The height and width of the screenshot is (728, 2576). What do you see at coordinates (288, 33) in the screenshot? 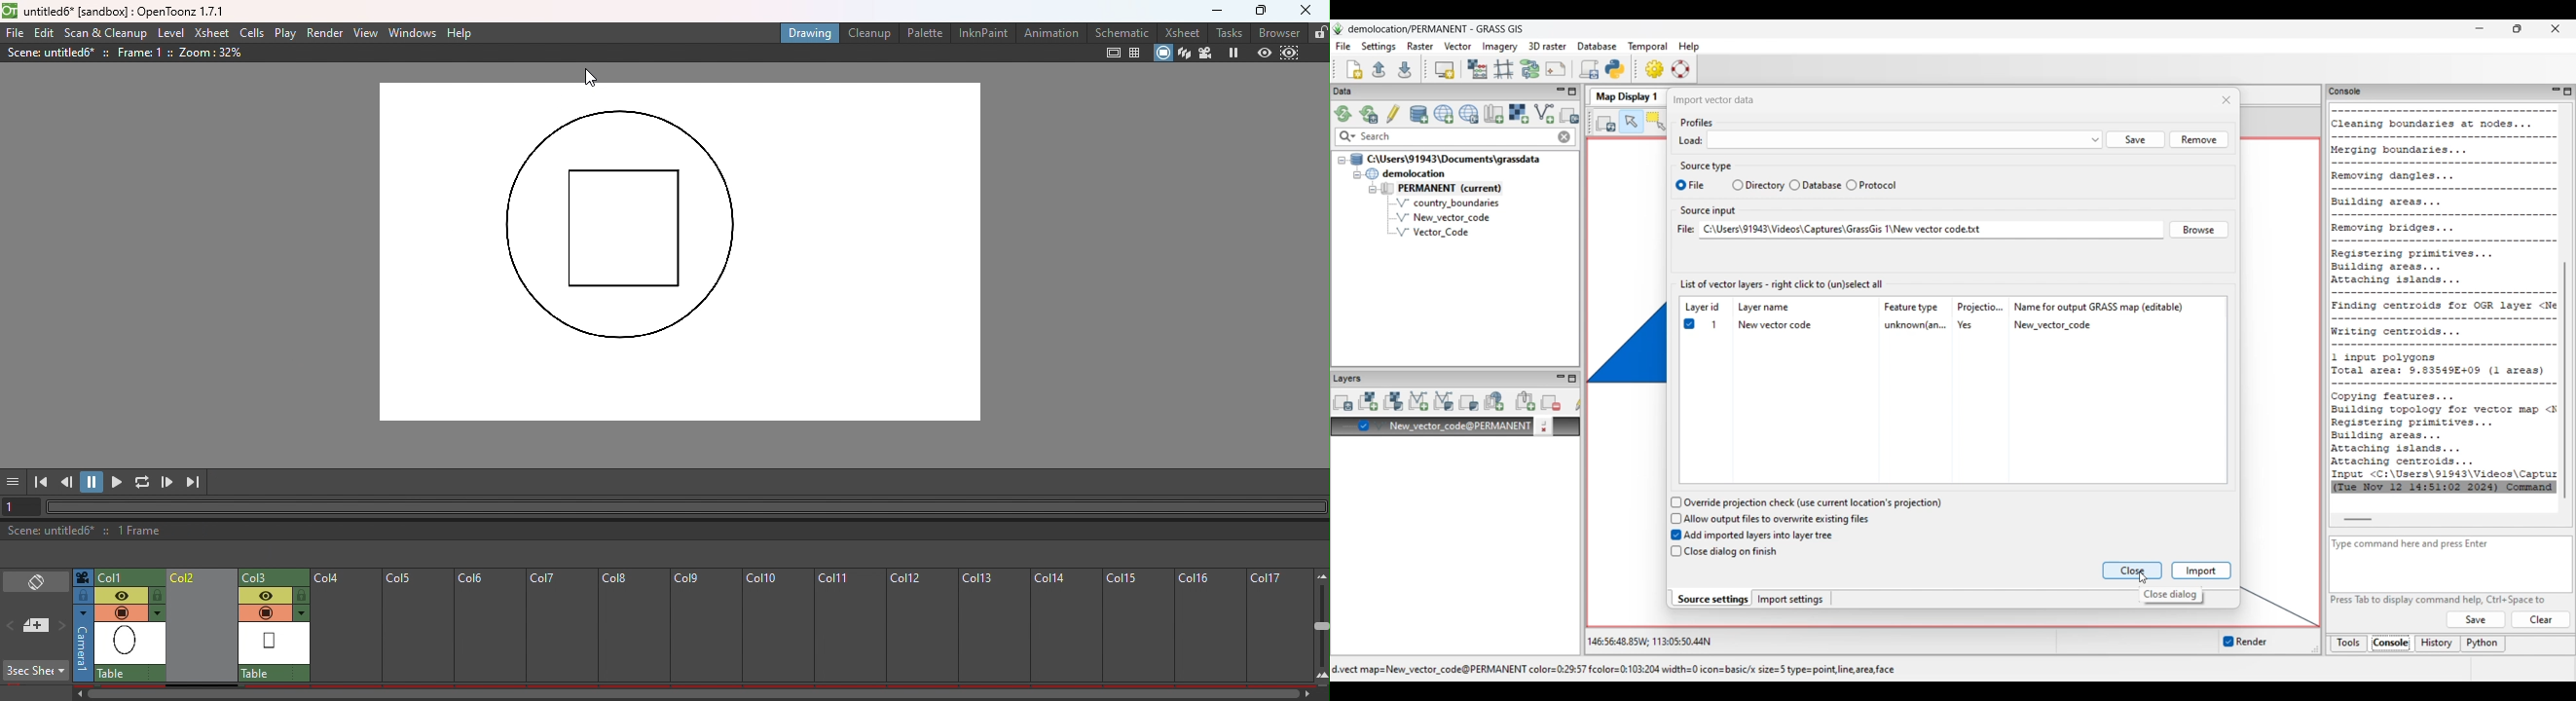
I see `Play` at bounding box center [288, 33].